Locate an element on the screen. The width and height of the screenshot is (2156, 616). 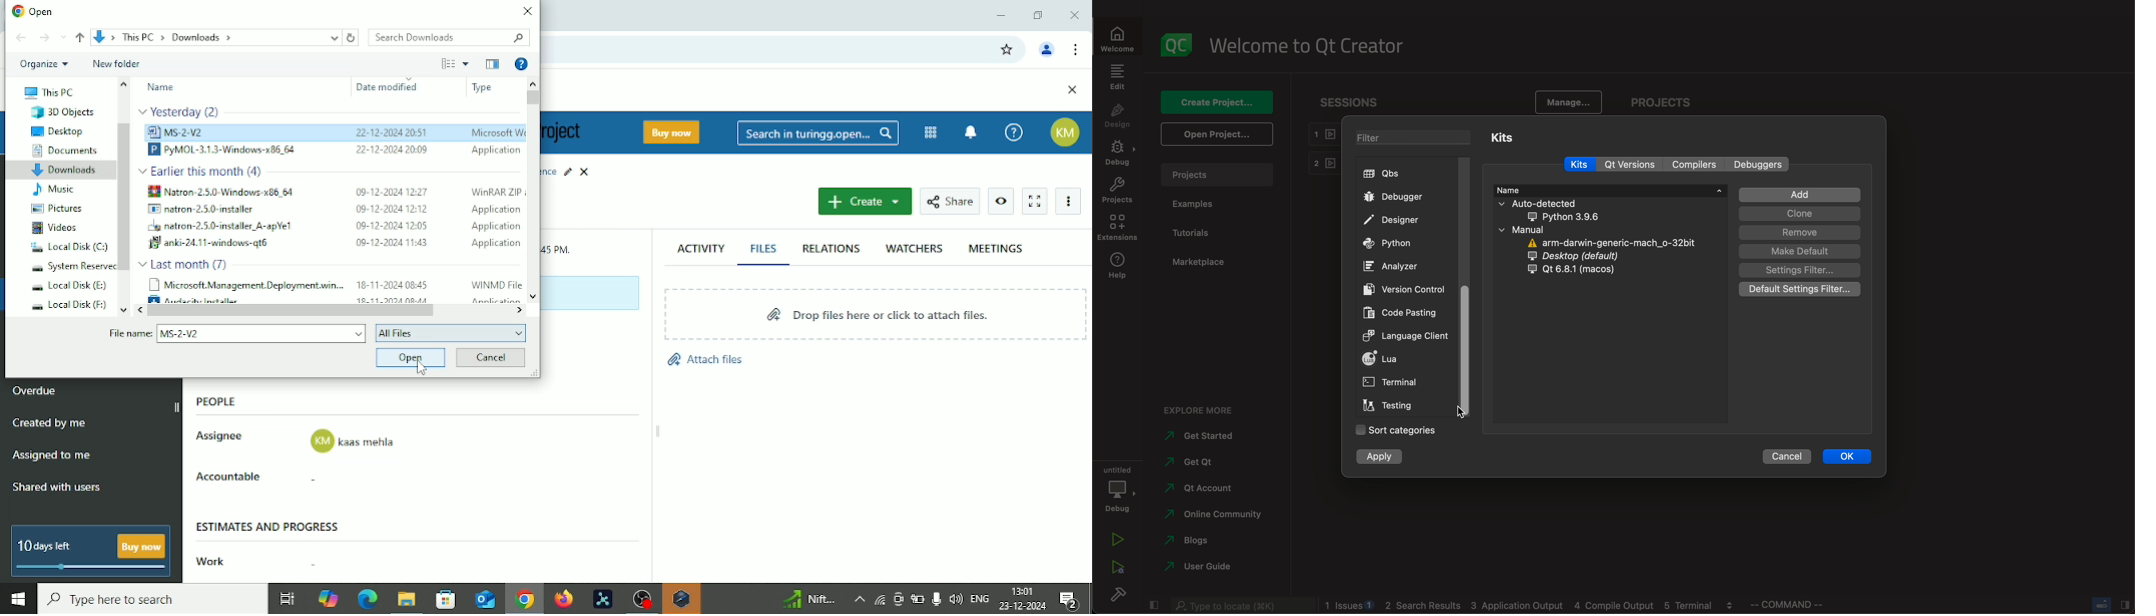
PYMOL-3.1.3-Windows-286 64 2 is located at coordinates (225, 150).